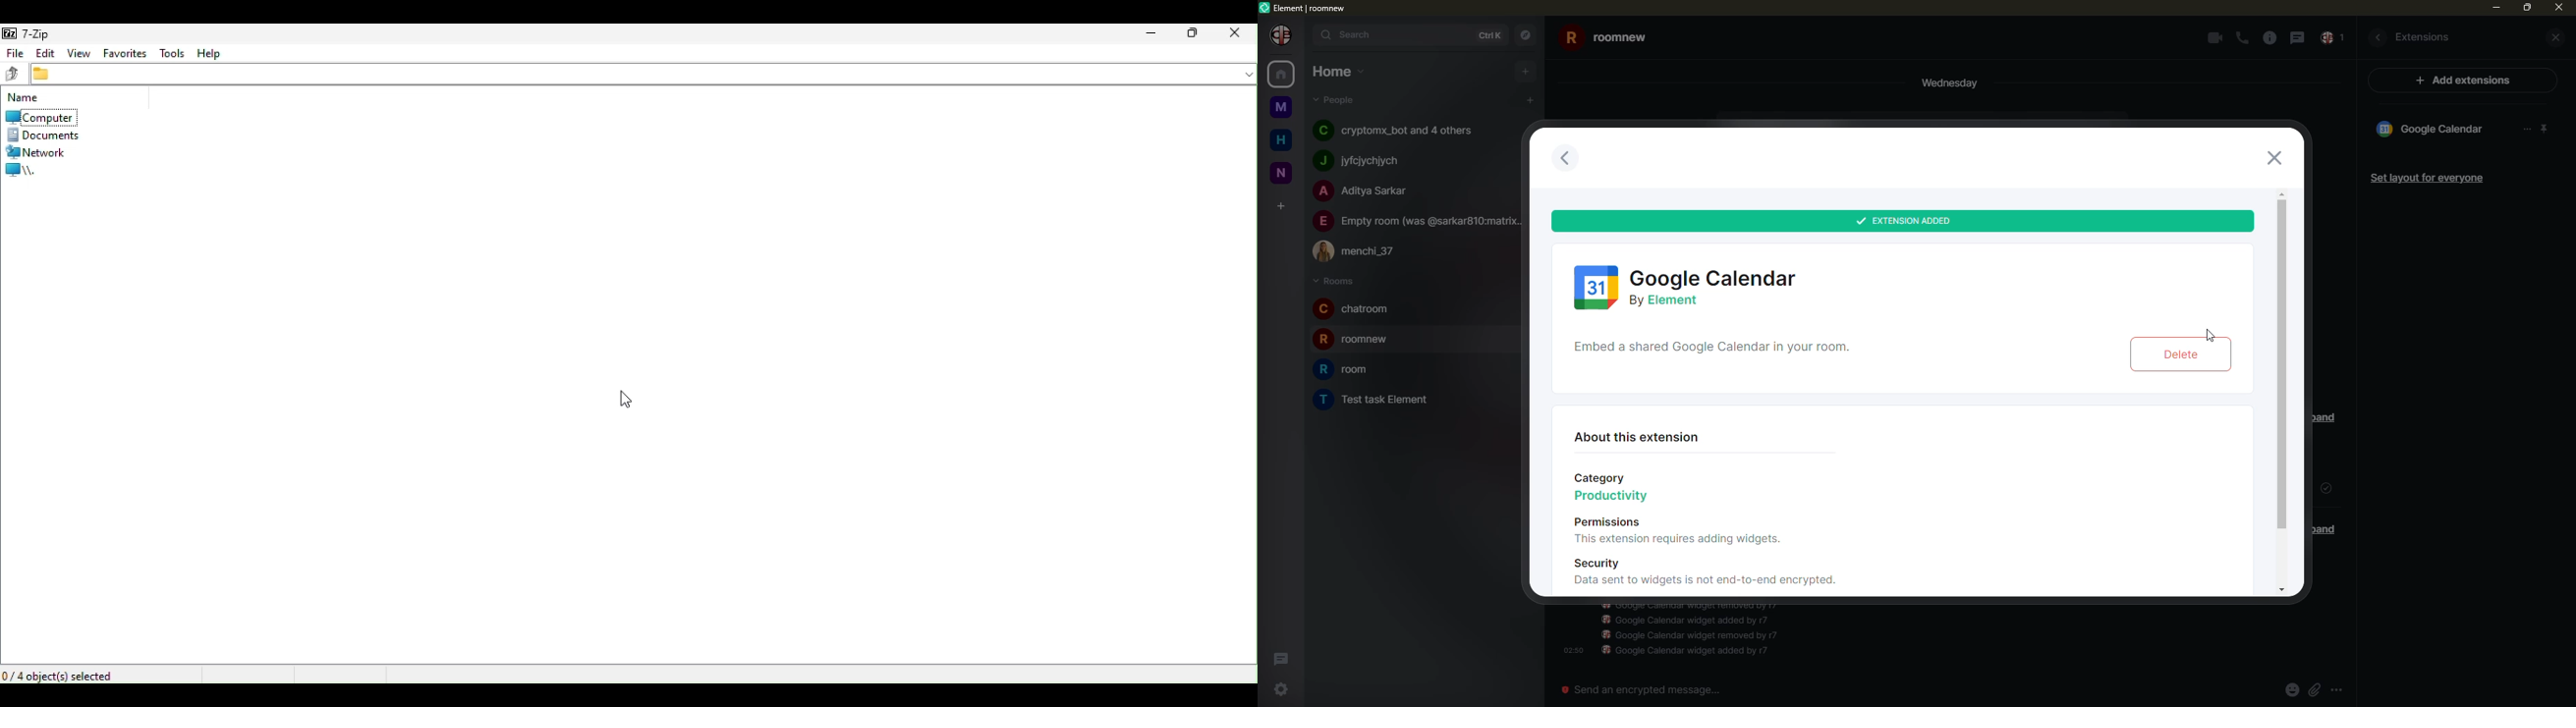  I want to click on day, so click(1944, 97).